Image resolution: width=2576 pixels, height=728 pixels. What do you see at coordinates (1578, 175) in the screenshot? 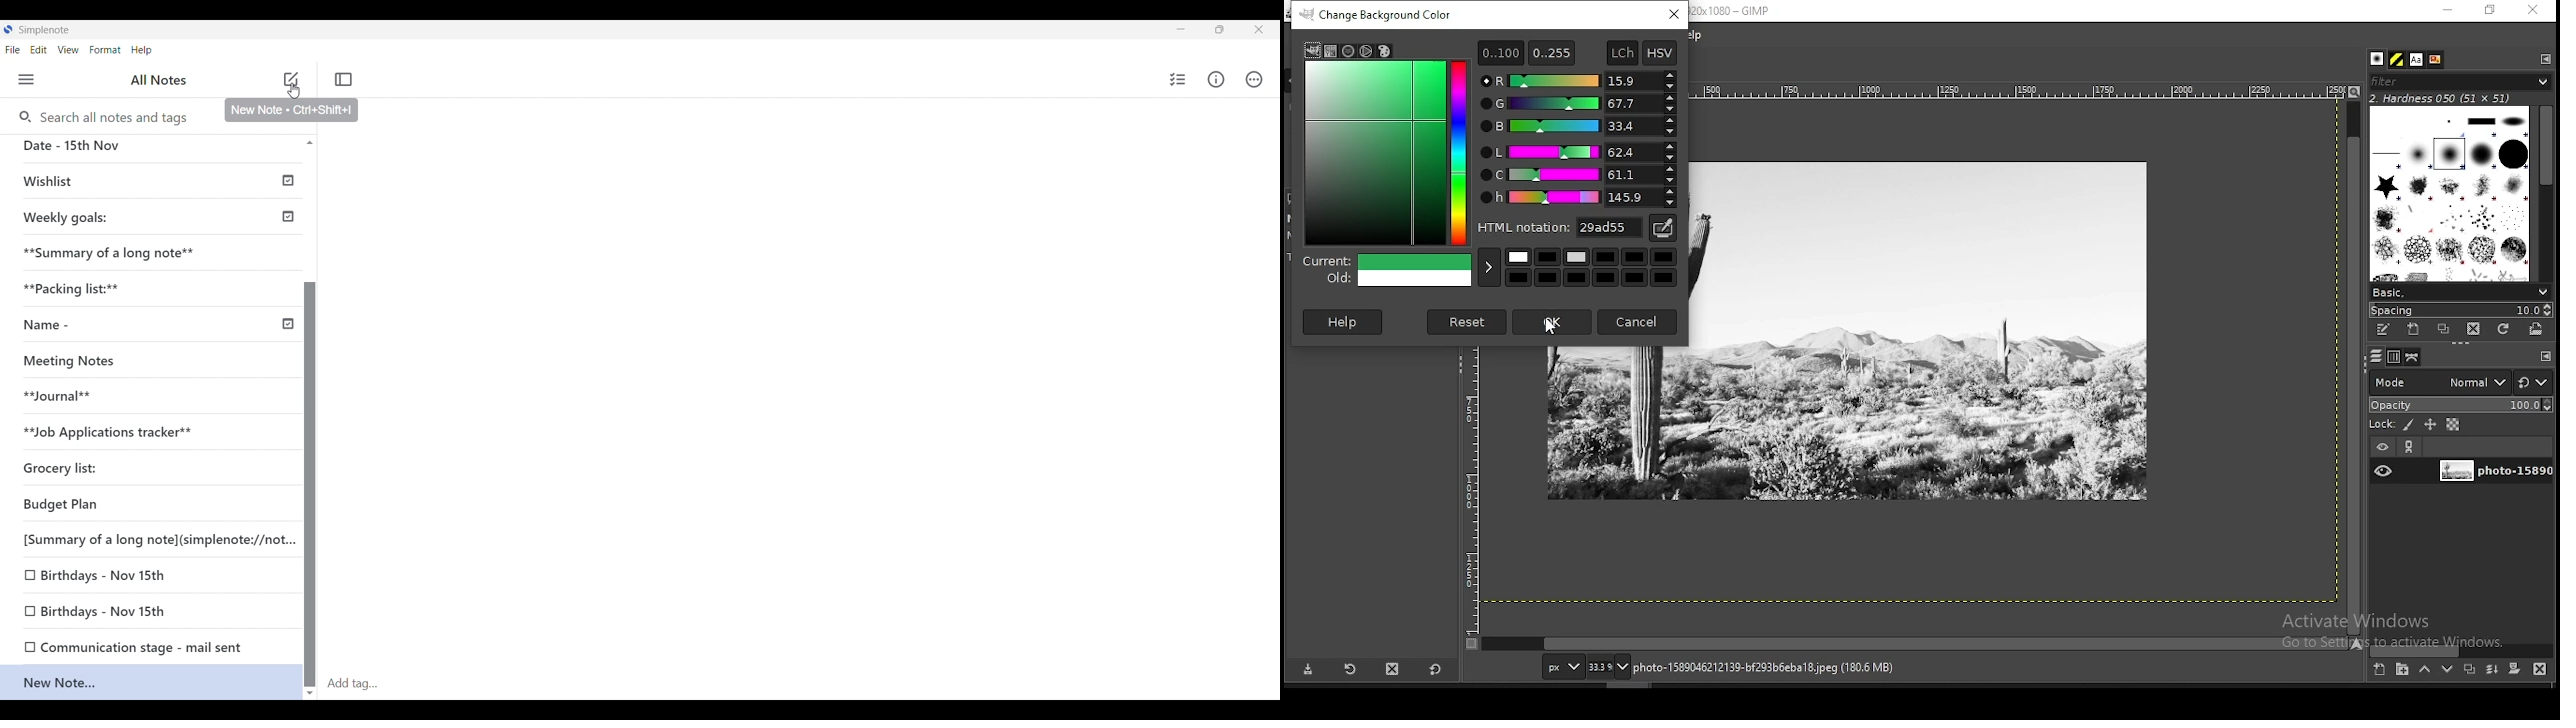
I see `lch chroma` at bounding box center [1578, 175].